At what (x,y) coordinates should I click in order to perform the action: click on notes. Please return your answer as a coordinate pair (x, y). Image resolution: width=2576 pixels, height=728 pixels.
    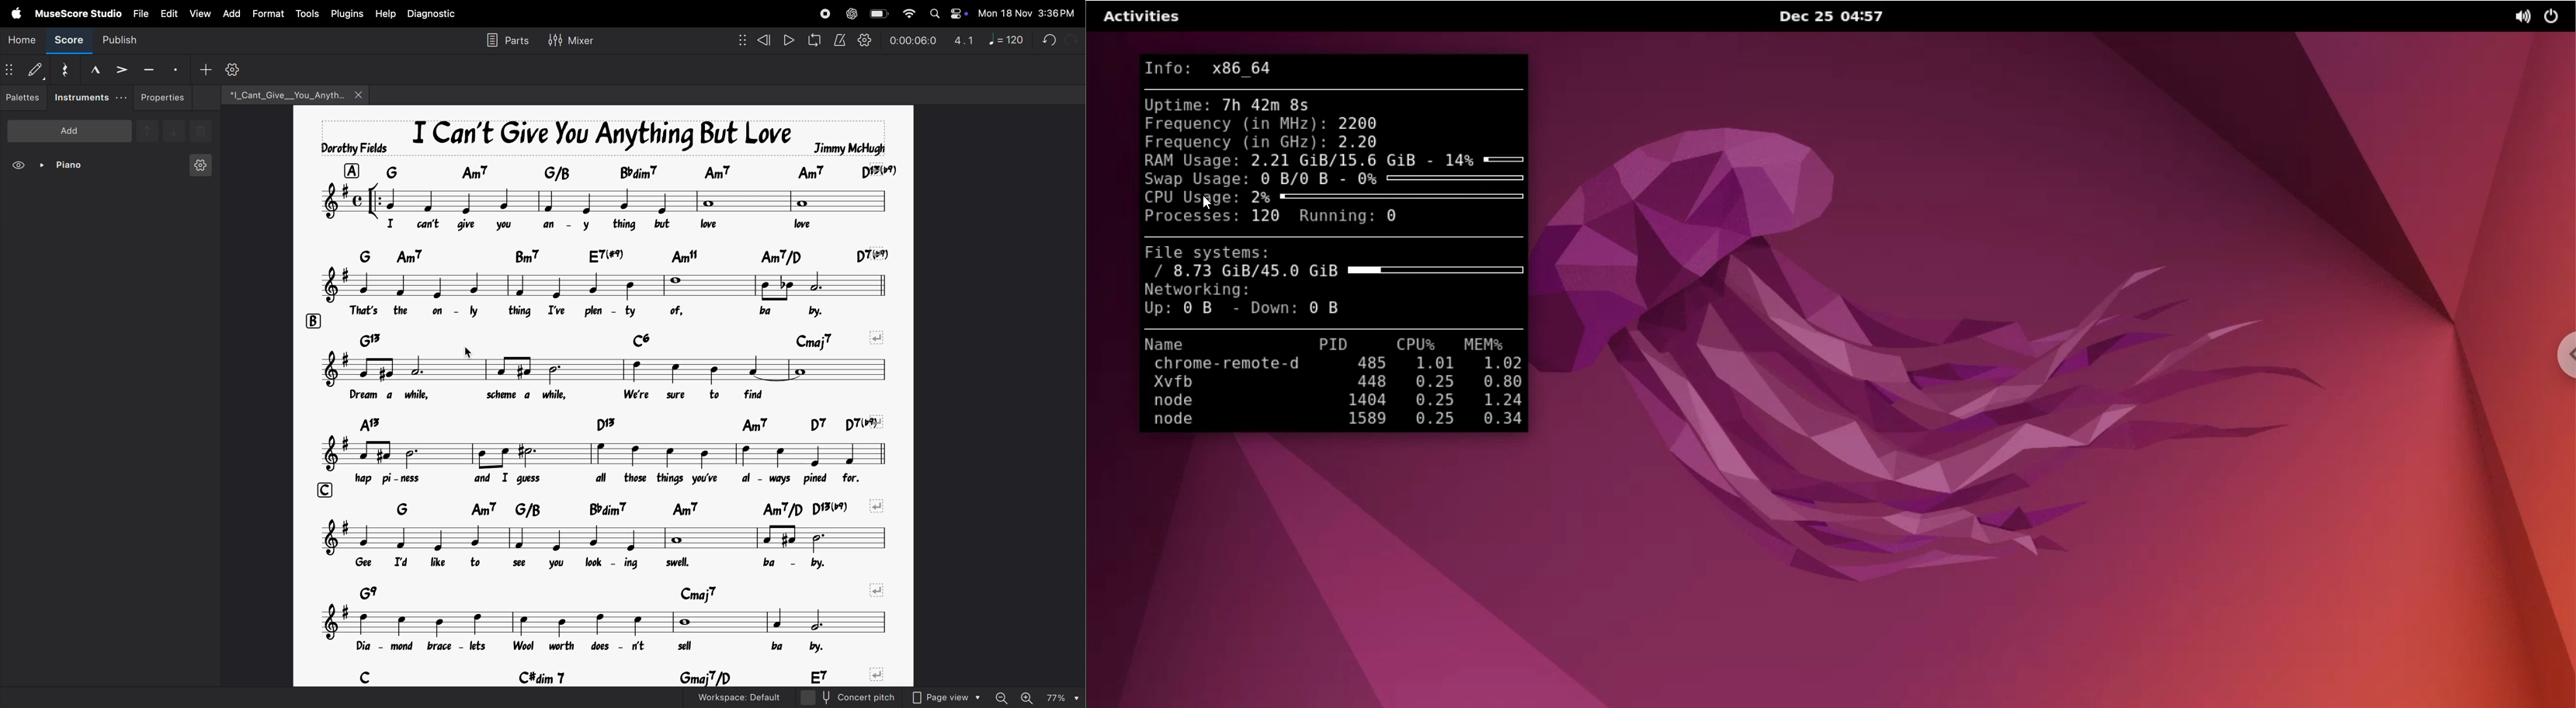
    Looking at the image, I should click on (611, 369).